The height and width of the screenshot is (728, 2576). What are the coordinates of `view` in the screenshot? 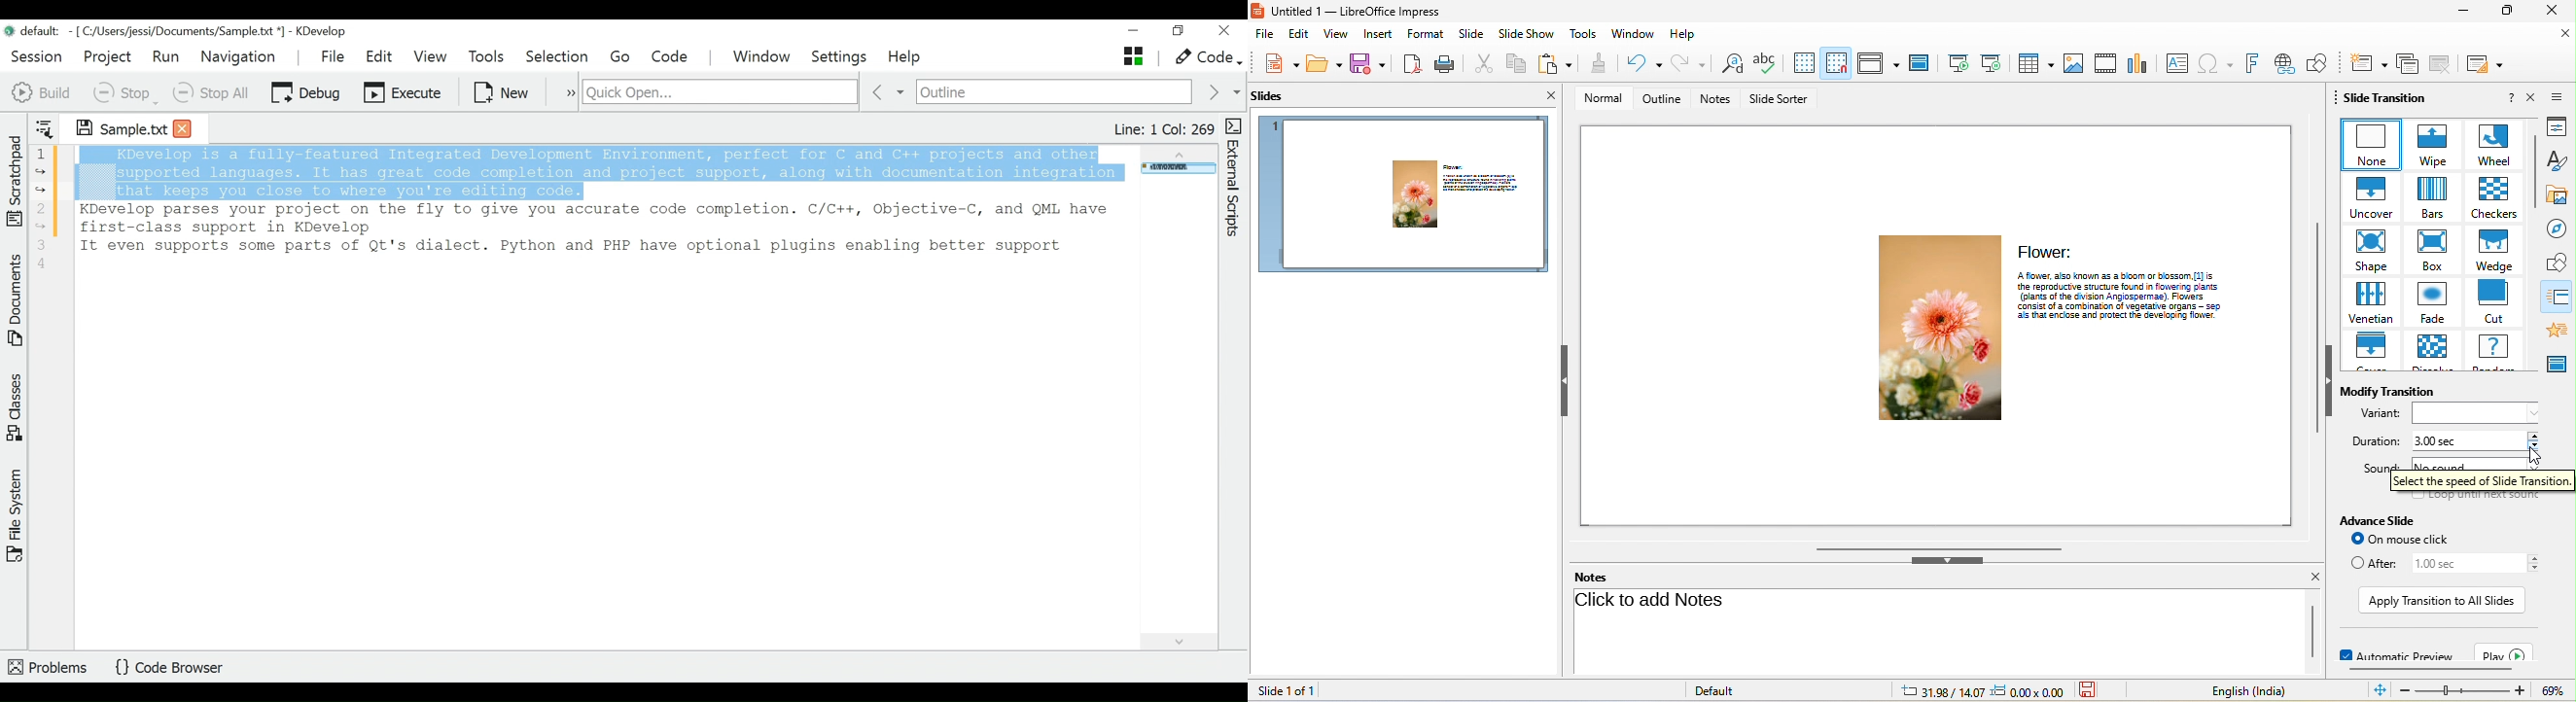 It's located at (1335, 34).